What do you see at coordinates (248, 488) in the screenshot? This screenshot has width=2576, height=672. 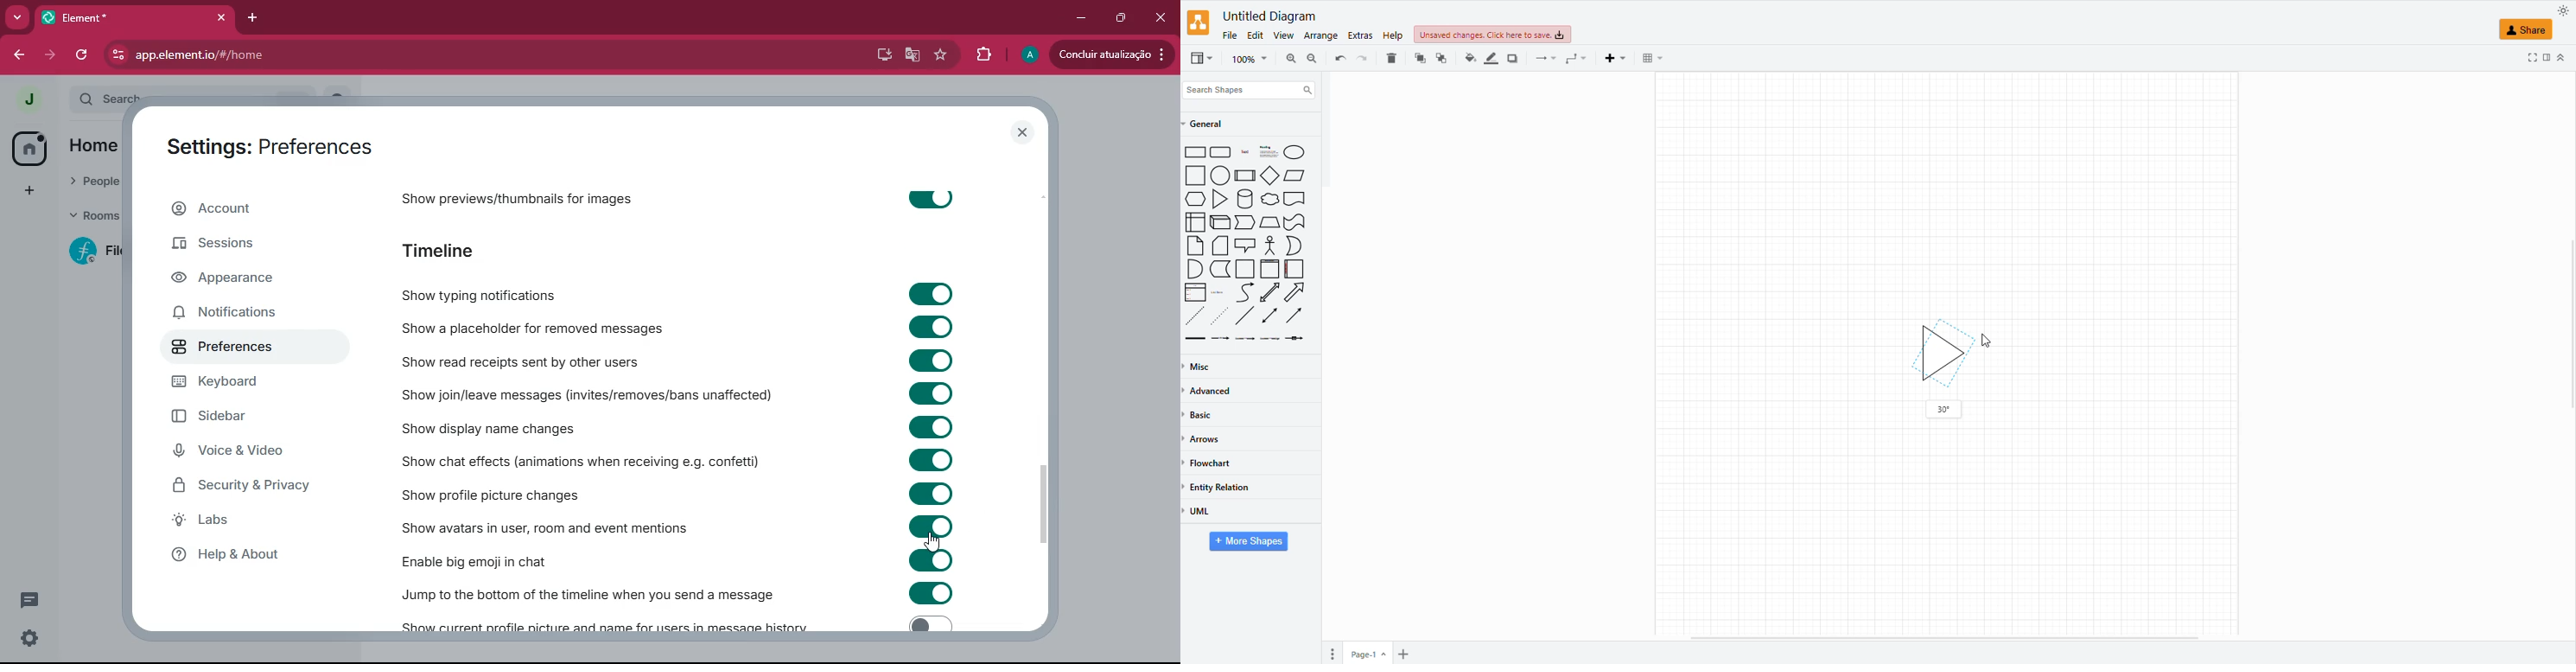 I see `security` at bounding box center [248, 488].